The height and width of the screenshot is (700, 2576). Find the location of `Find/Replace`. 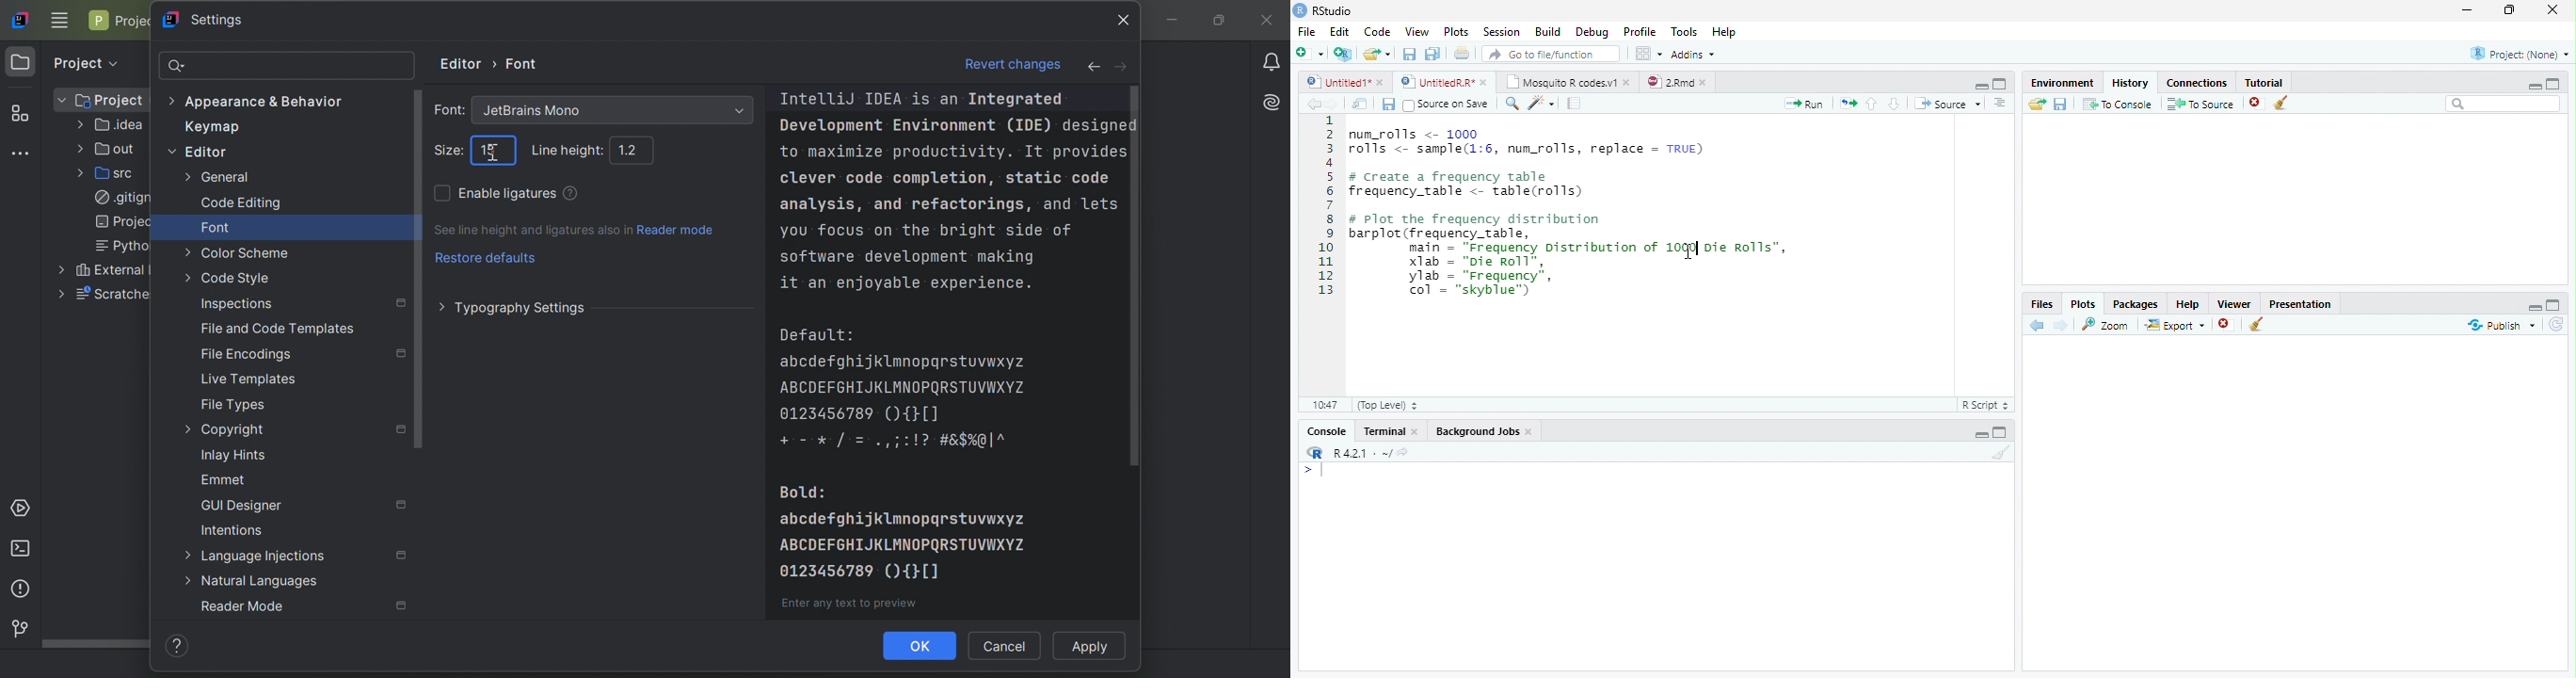

Find/Replace is located at coordinates (1510, 104).